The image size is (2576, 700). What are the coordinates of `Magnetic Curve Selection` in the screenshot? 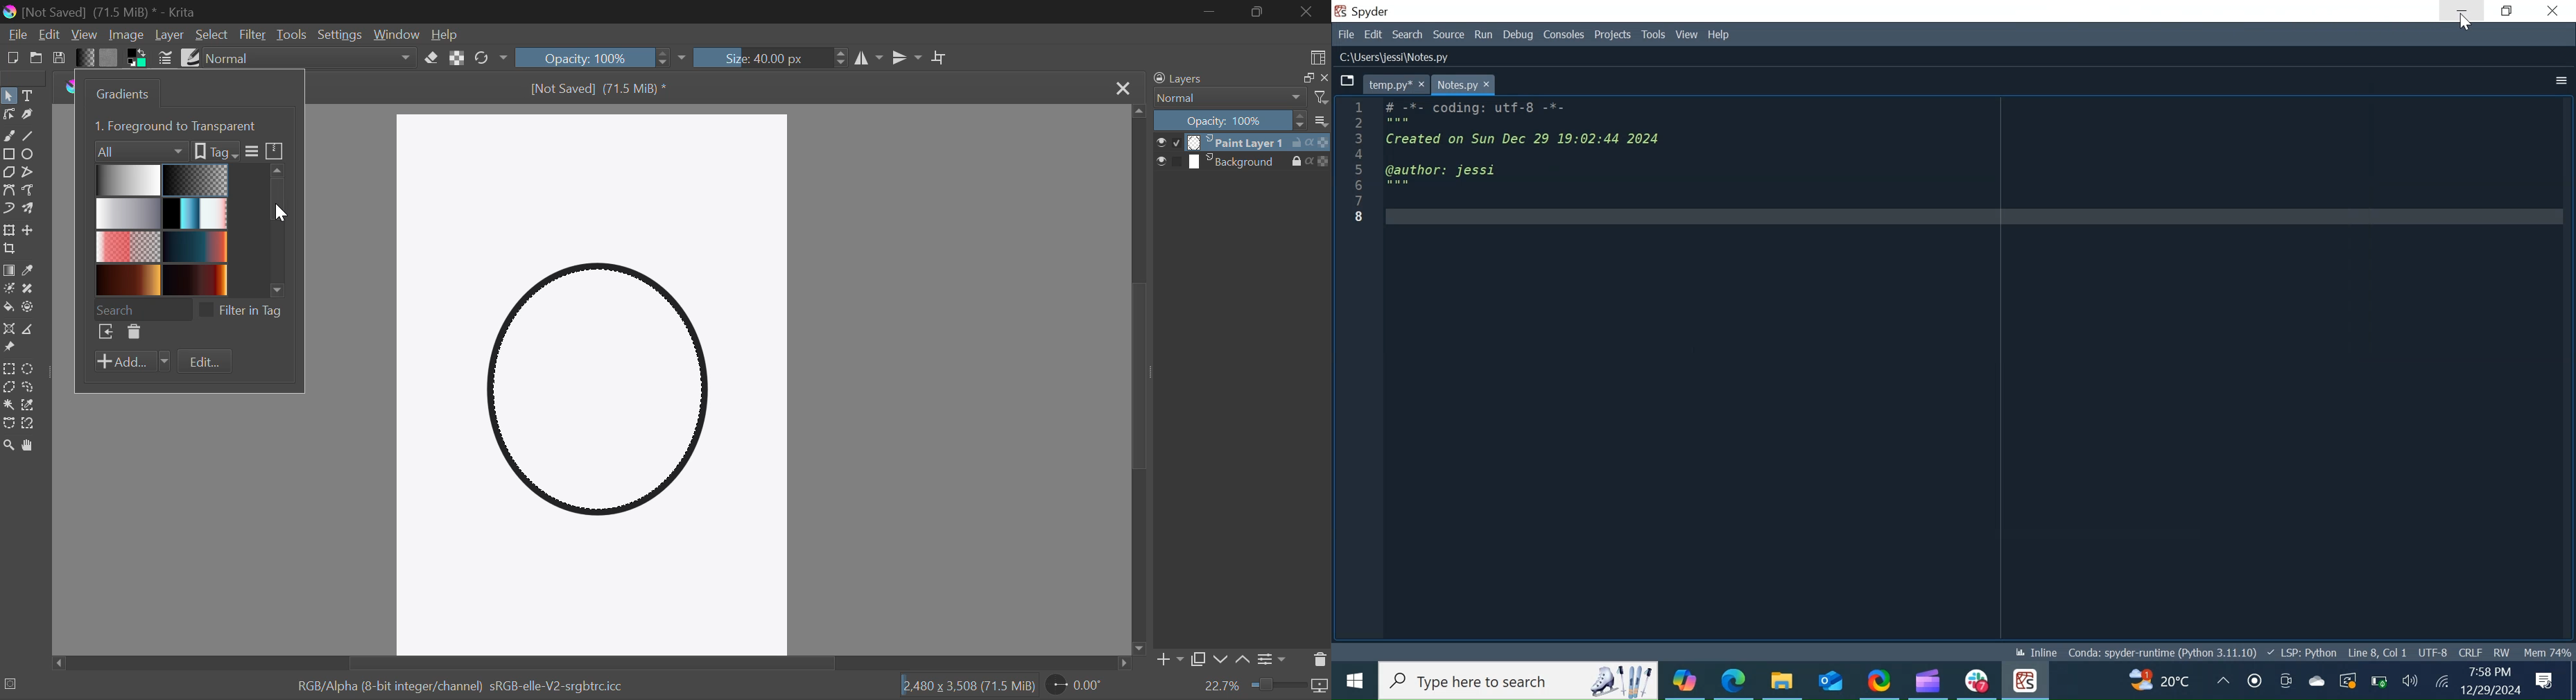 It's located at (33, 425).